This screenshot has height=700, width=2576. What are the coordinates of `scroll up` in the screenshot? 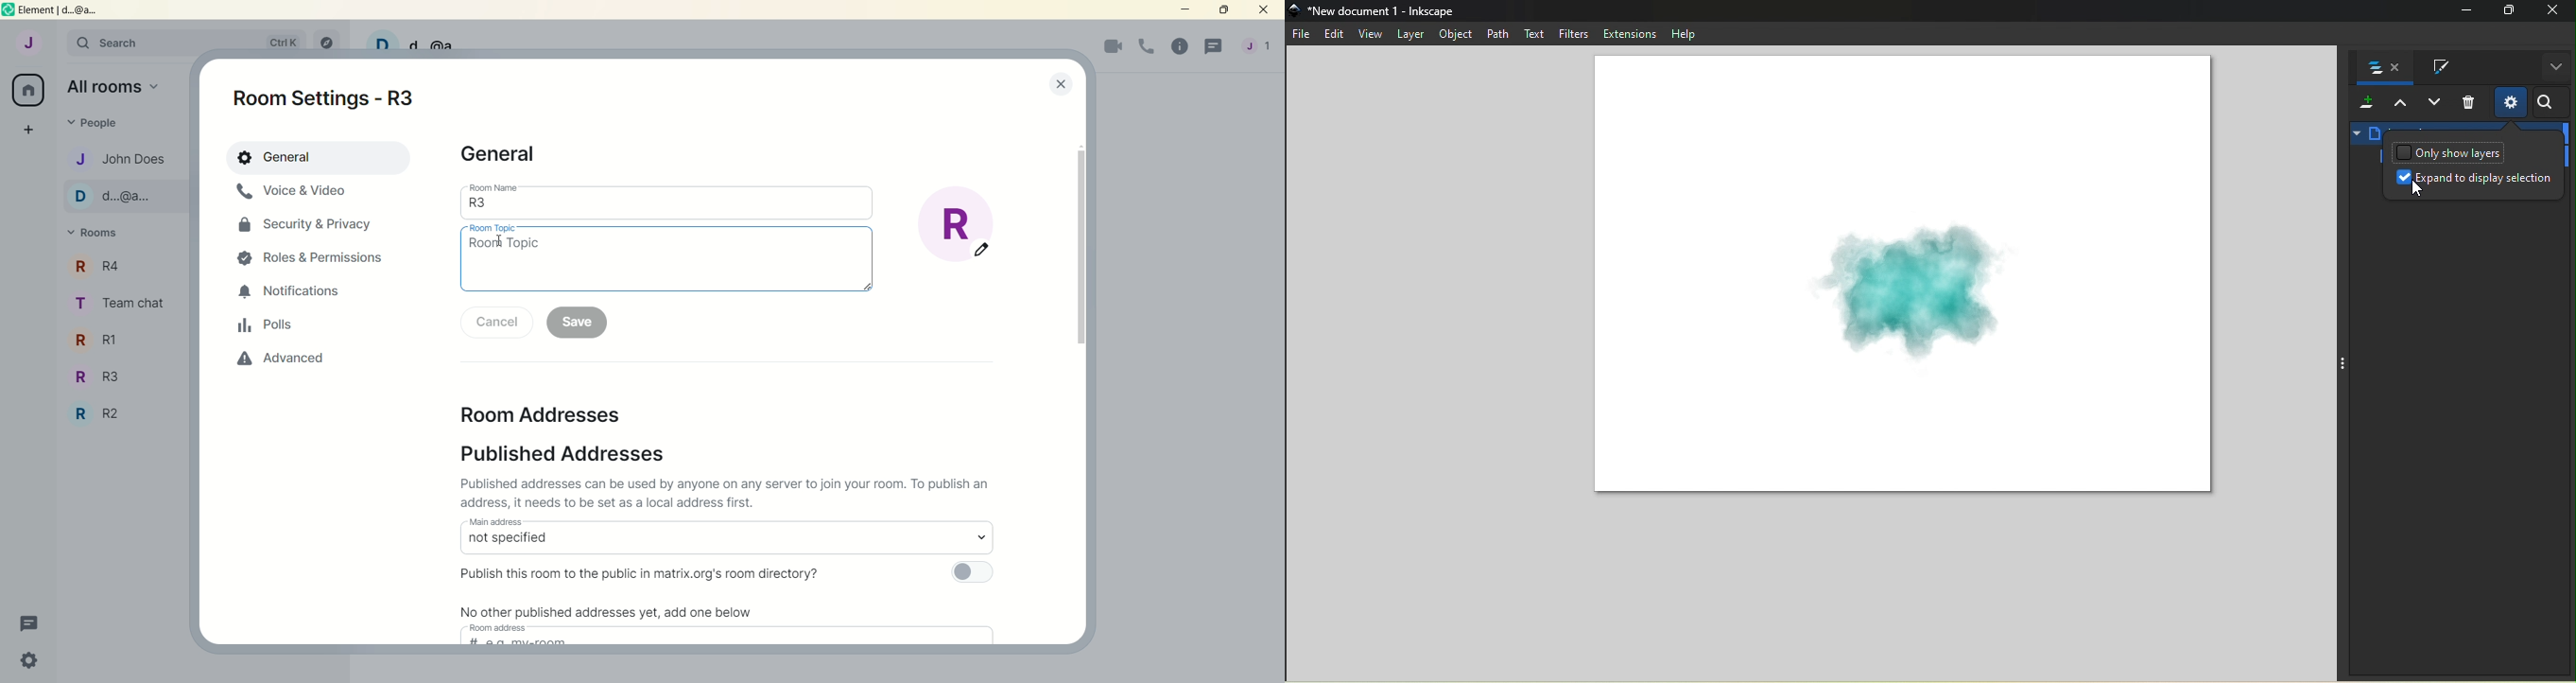 It's located at (1080, 145).